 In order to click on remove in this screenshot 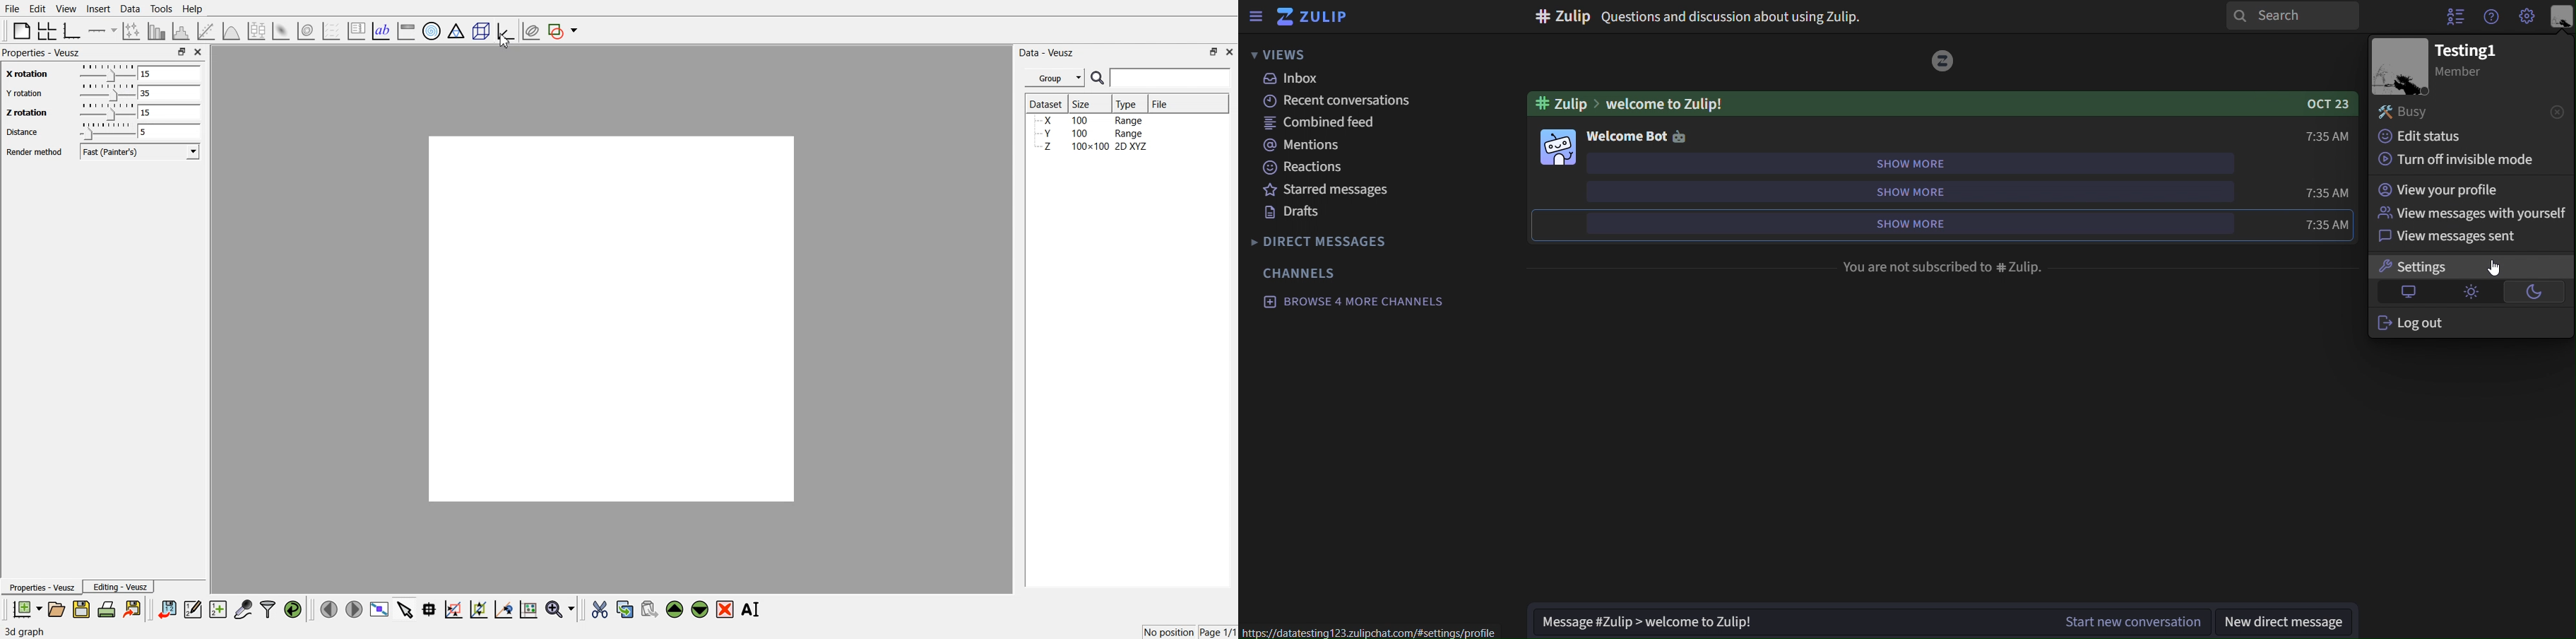, I will do `click(2558, 110)`.